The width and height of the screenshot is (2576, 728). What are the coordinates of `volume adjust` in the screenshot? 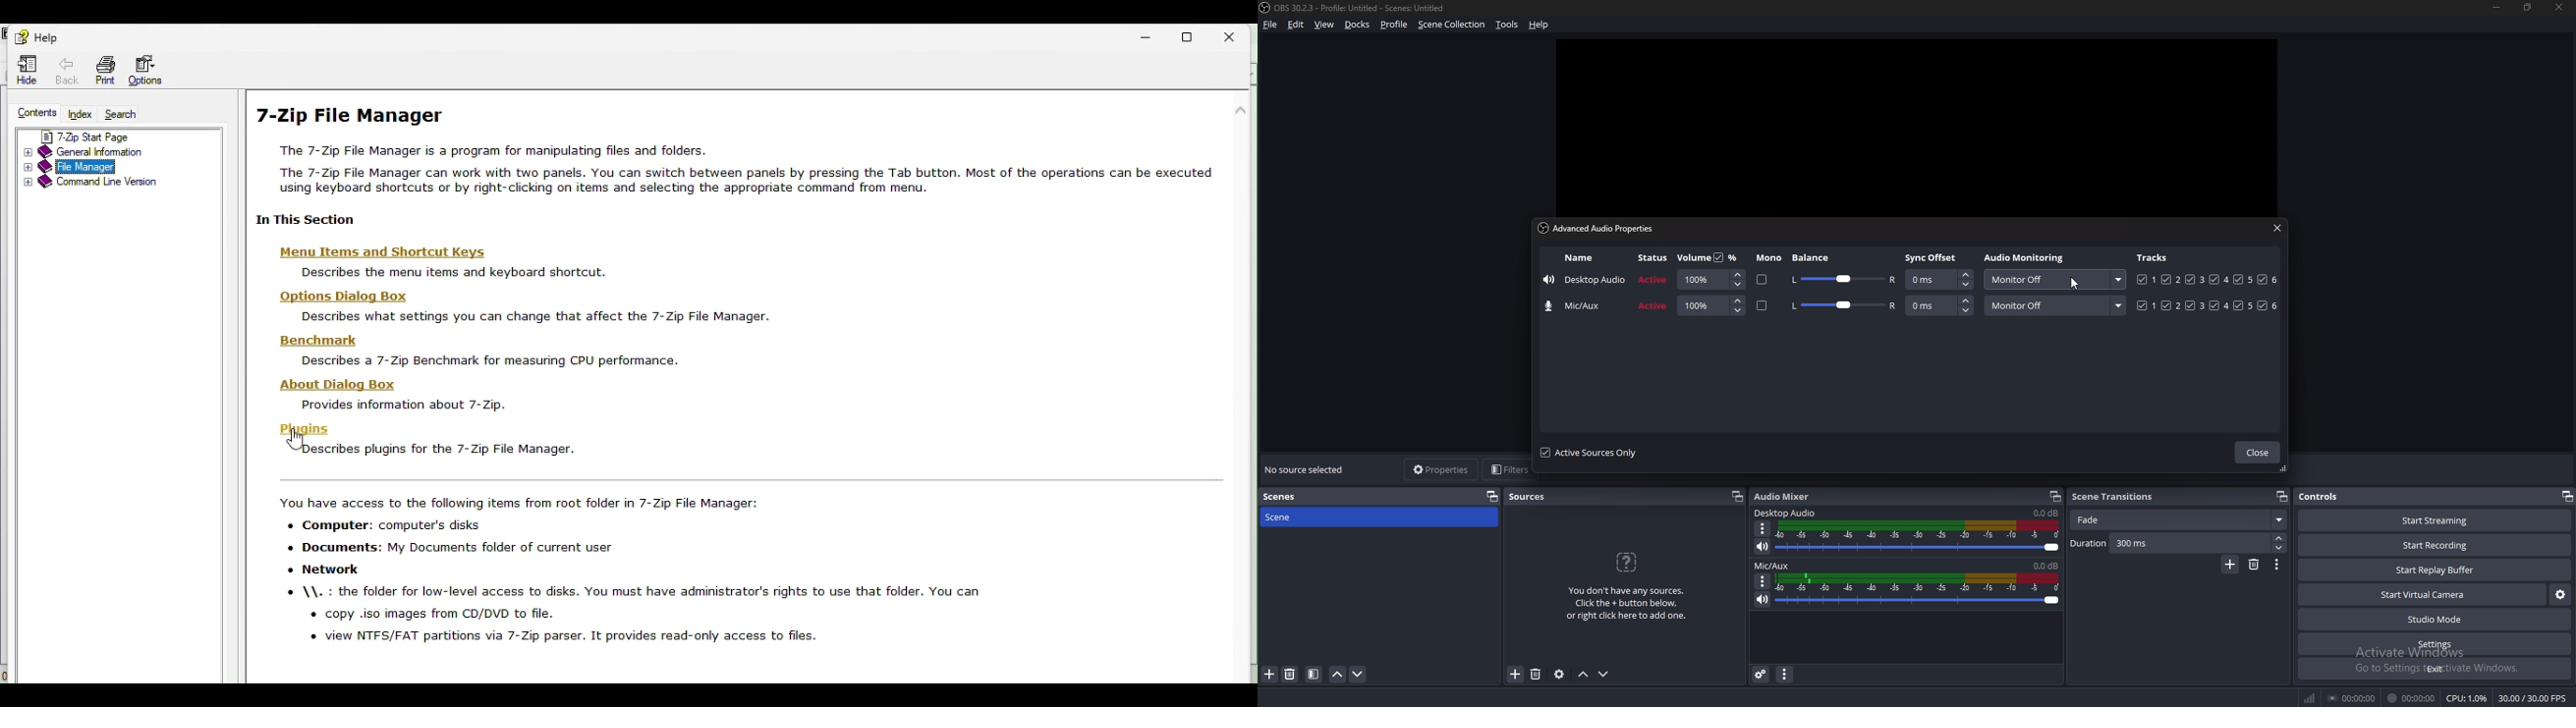 It's located at (1918, 537).